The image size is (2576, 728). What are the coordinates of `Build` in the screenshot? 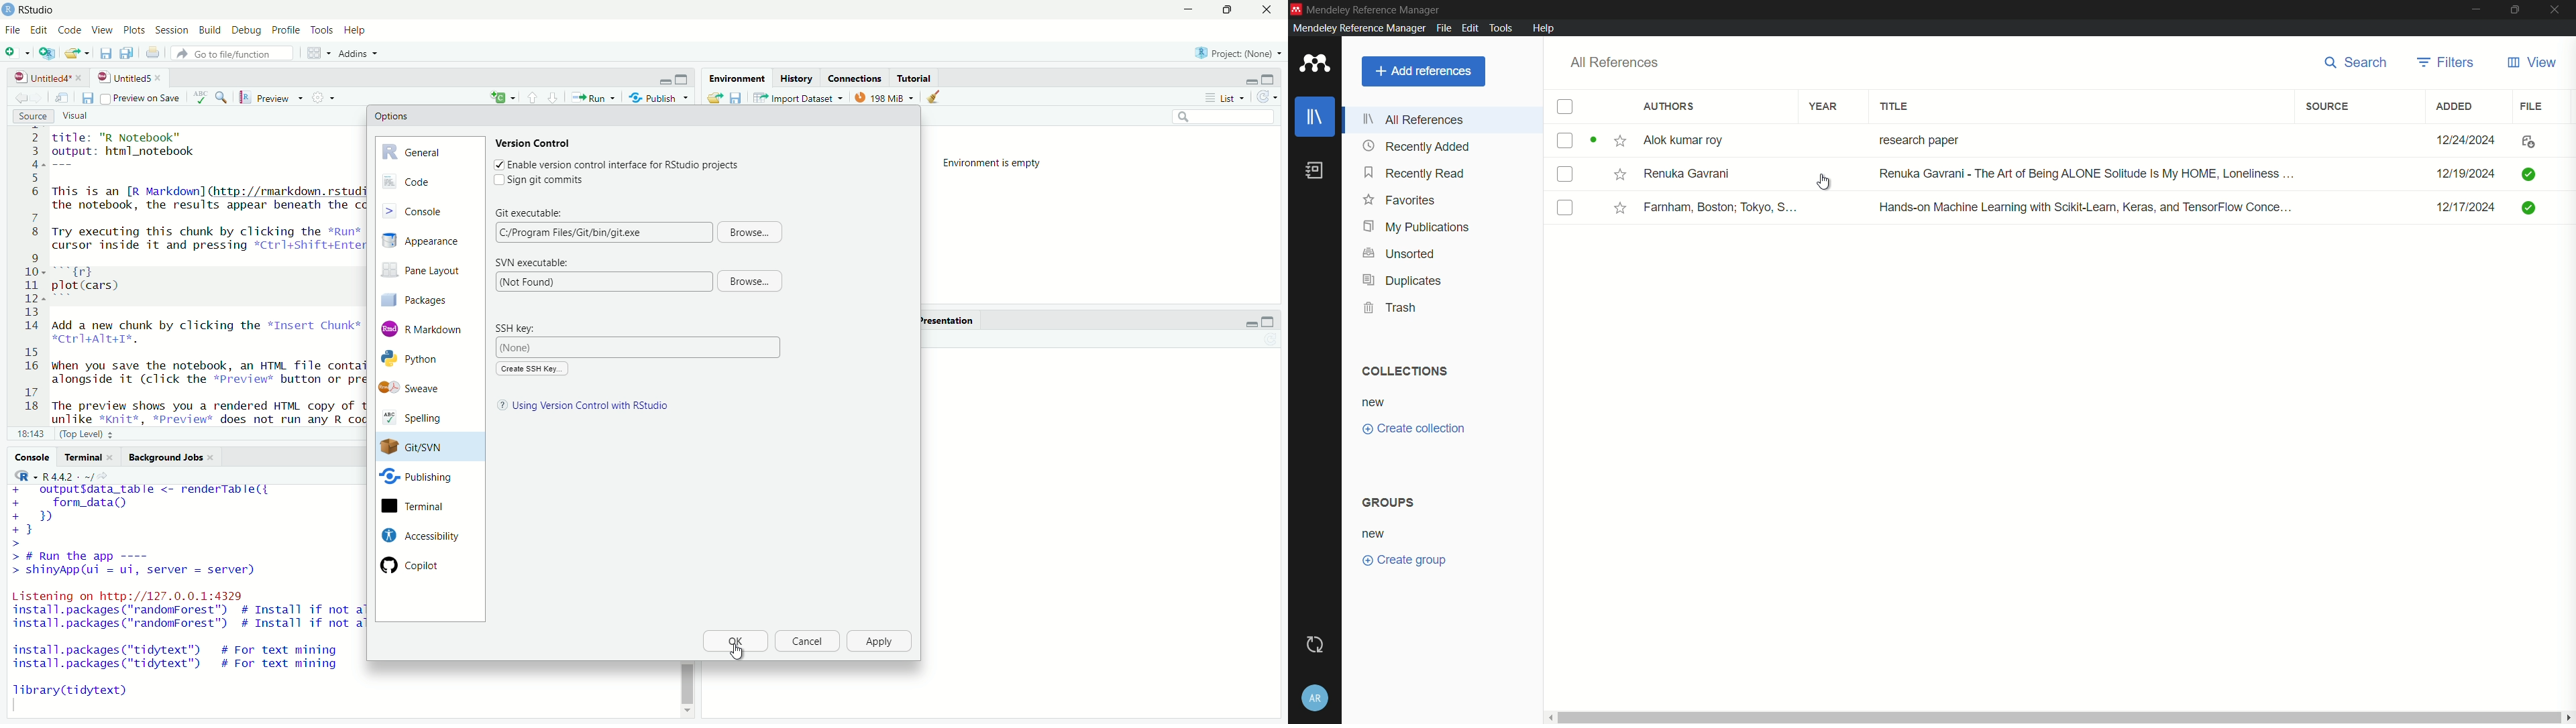 It's located at (211, 31).